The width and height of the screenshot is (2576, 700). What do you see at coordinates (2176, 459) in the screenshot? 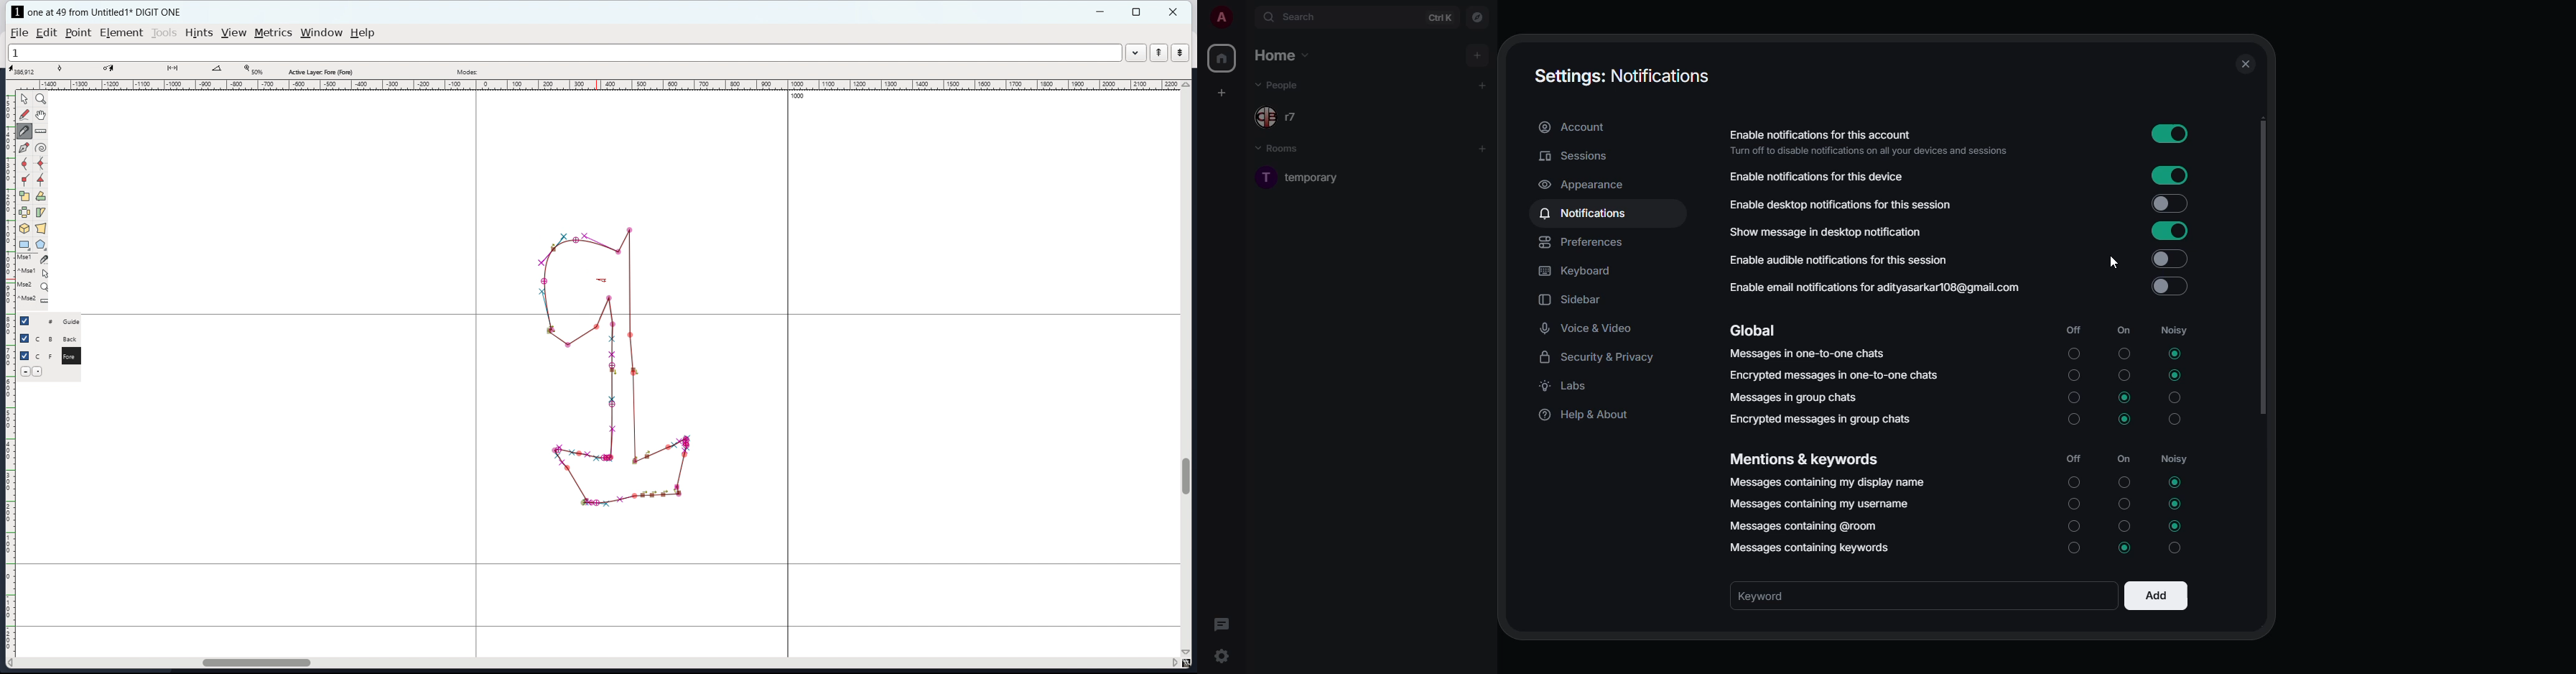
I see `noisy` at bounding box center [2176, 459].